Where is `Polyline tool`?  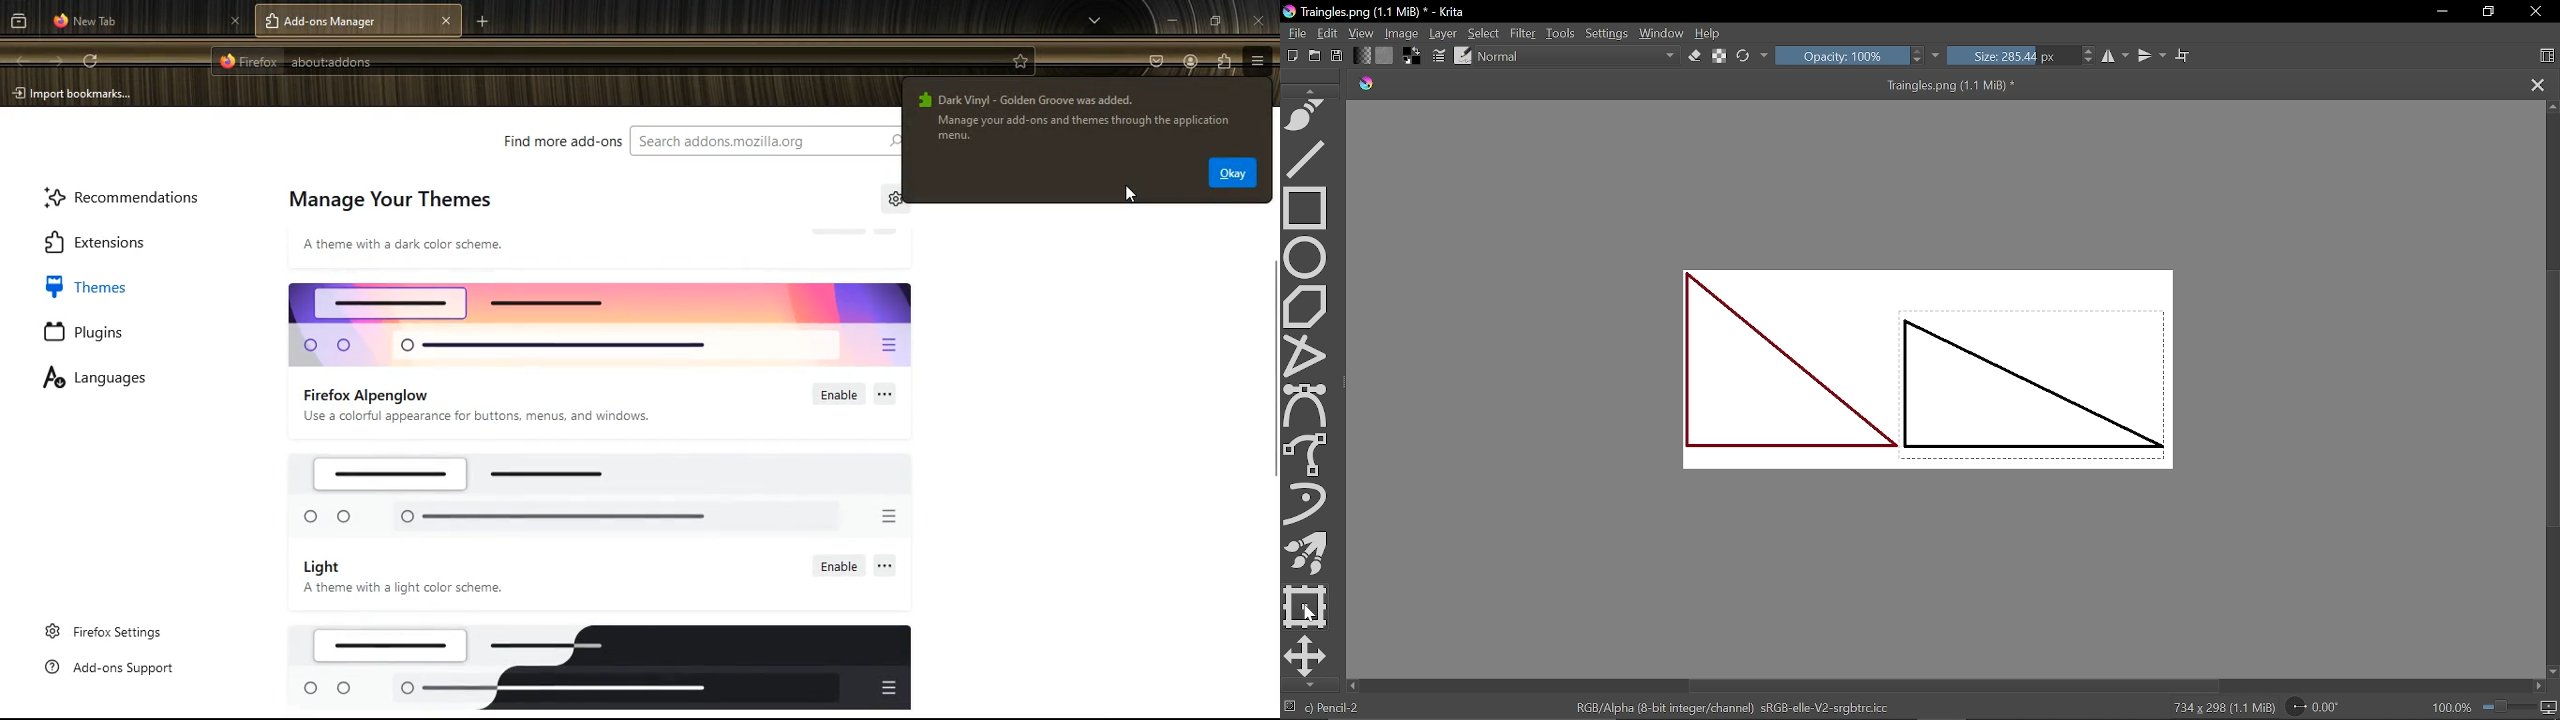 Polyline tool is located at coordinates (1309, 353).